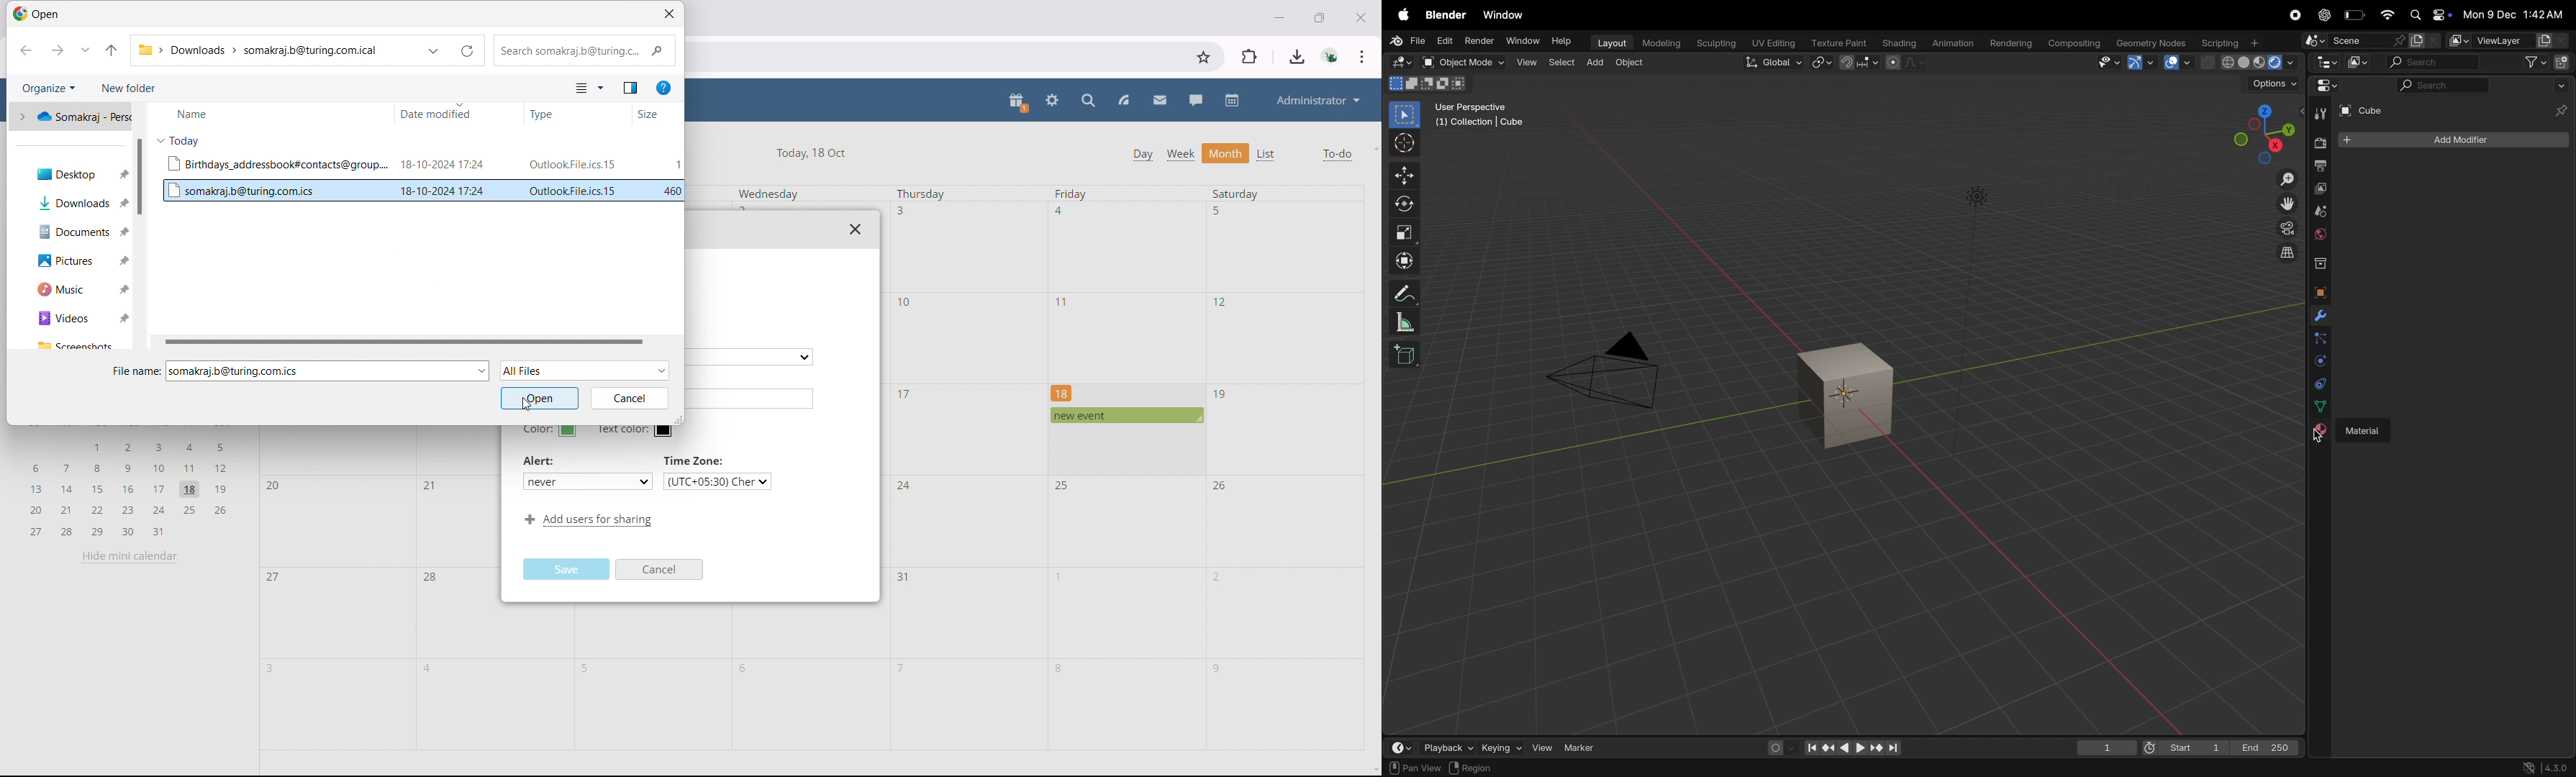 The image size is (2576, 784). What do you see at coordinates (2386, 15) in the screenshot?
I see `wifi` at bounding box center [2386, 15].